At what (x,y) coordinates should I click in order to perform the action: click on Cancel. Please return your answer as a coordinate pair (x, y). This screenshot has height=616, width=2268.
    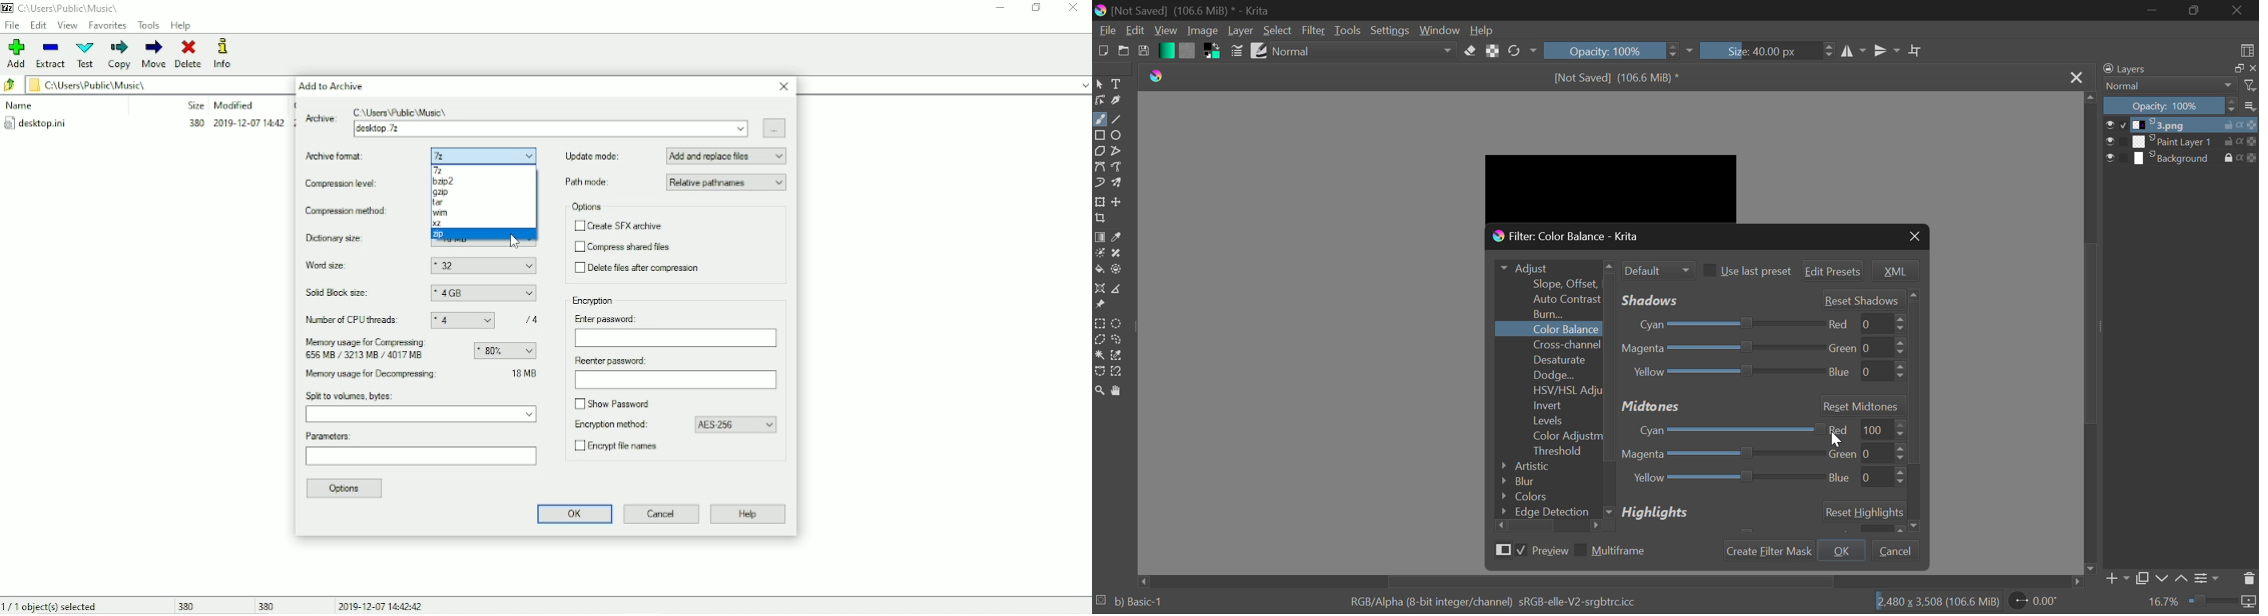
    Looking at the image, I should click on (662, 513).